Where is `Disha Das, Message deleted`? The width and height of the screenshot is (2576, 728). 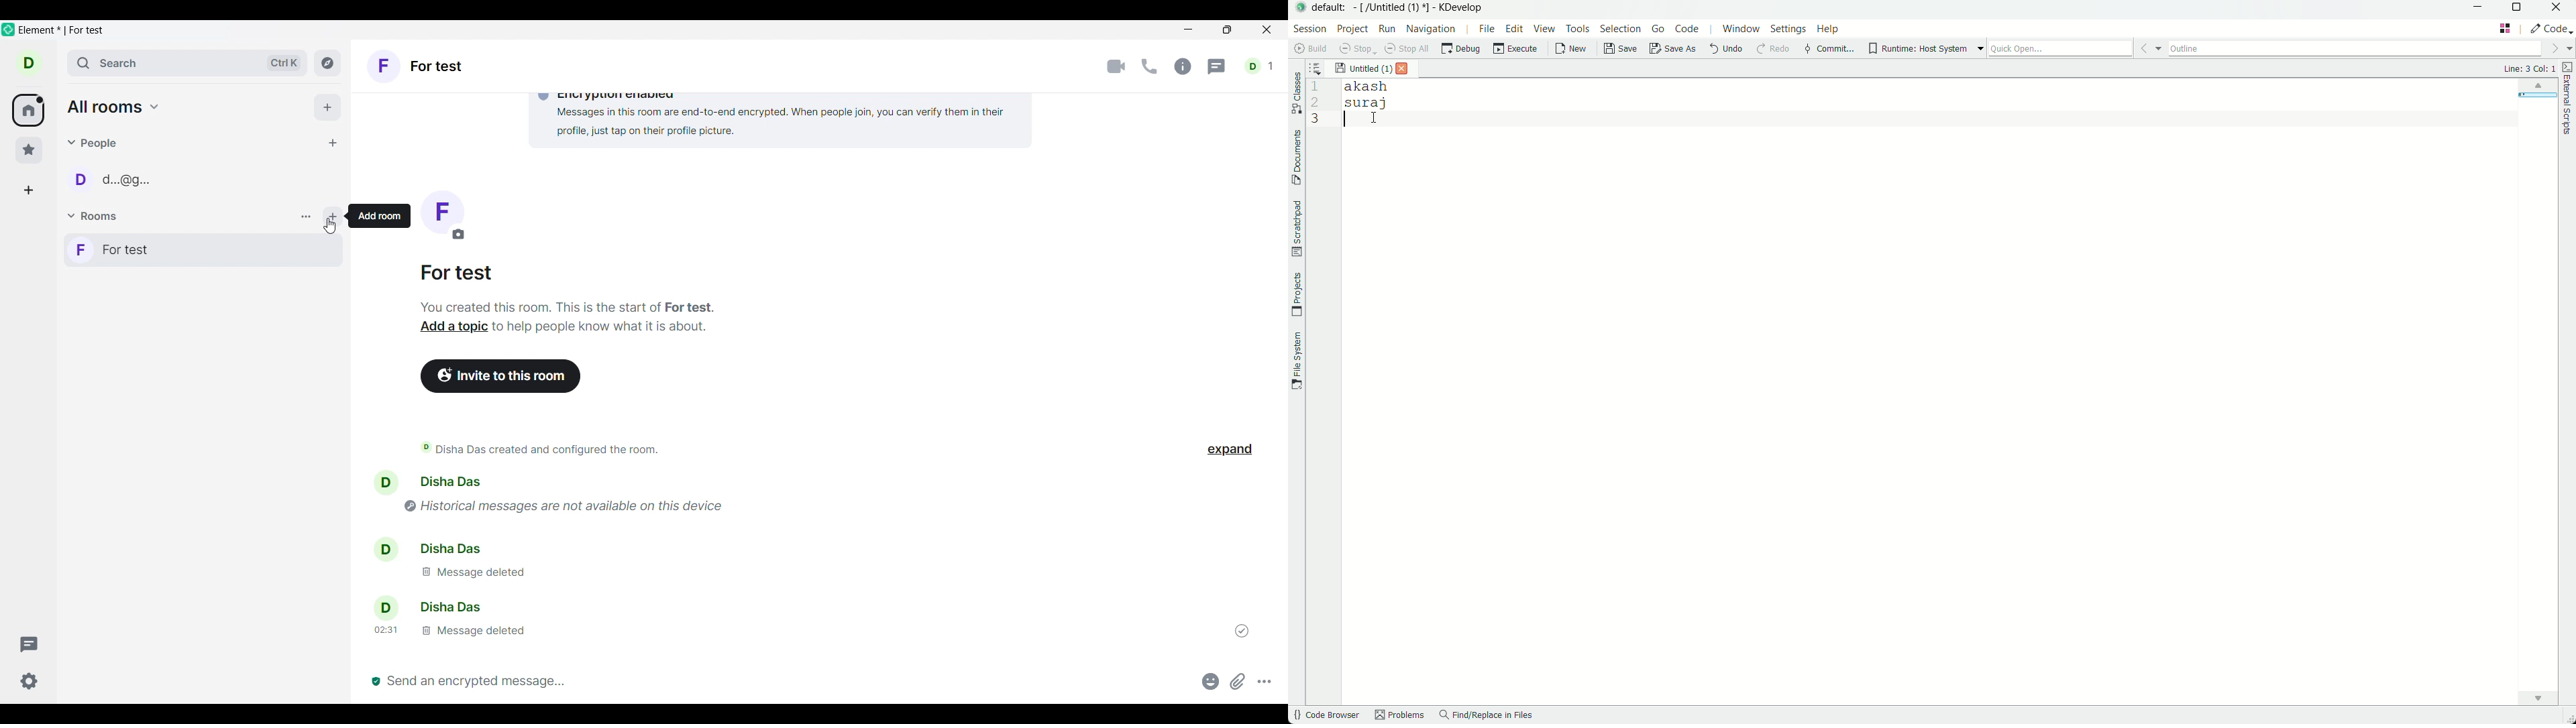
Disha Das, Message deleted is located at coordinates (486, 619).